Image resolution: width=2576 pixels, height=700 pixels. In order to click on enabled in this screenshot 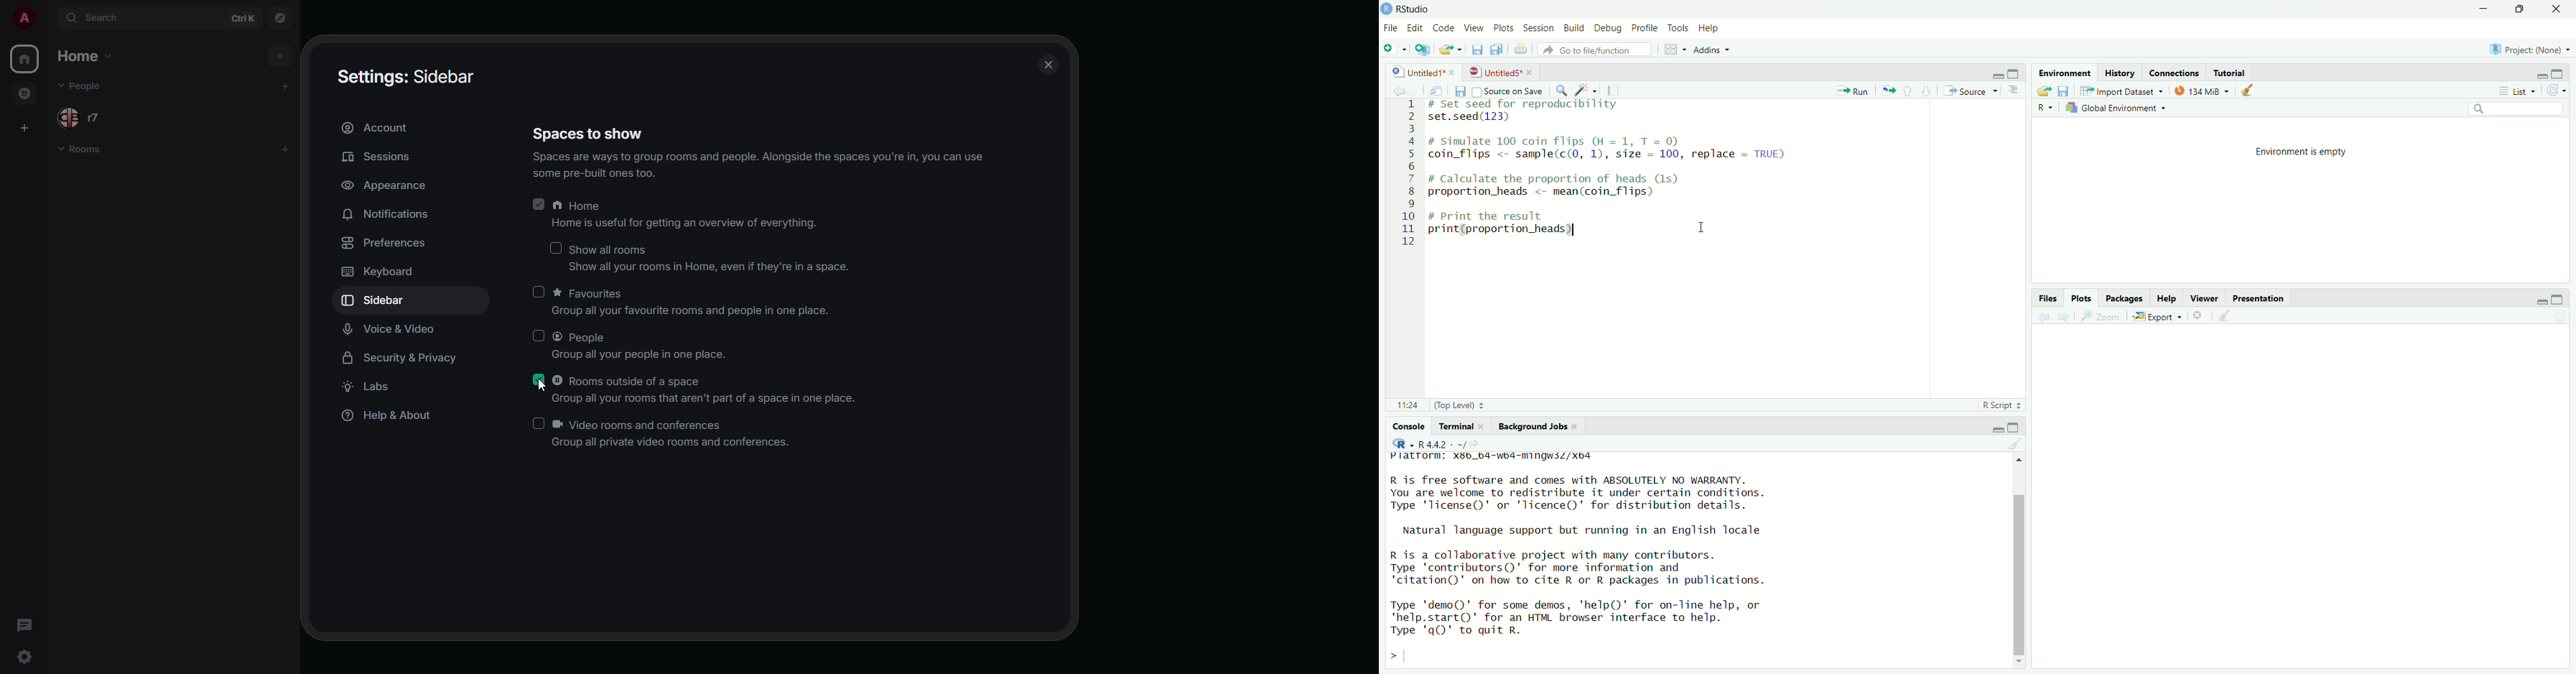, I will do `click(539, 204)`.